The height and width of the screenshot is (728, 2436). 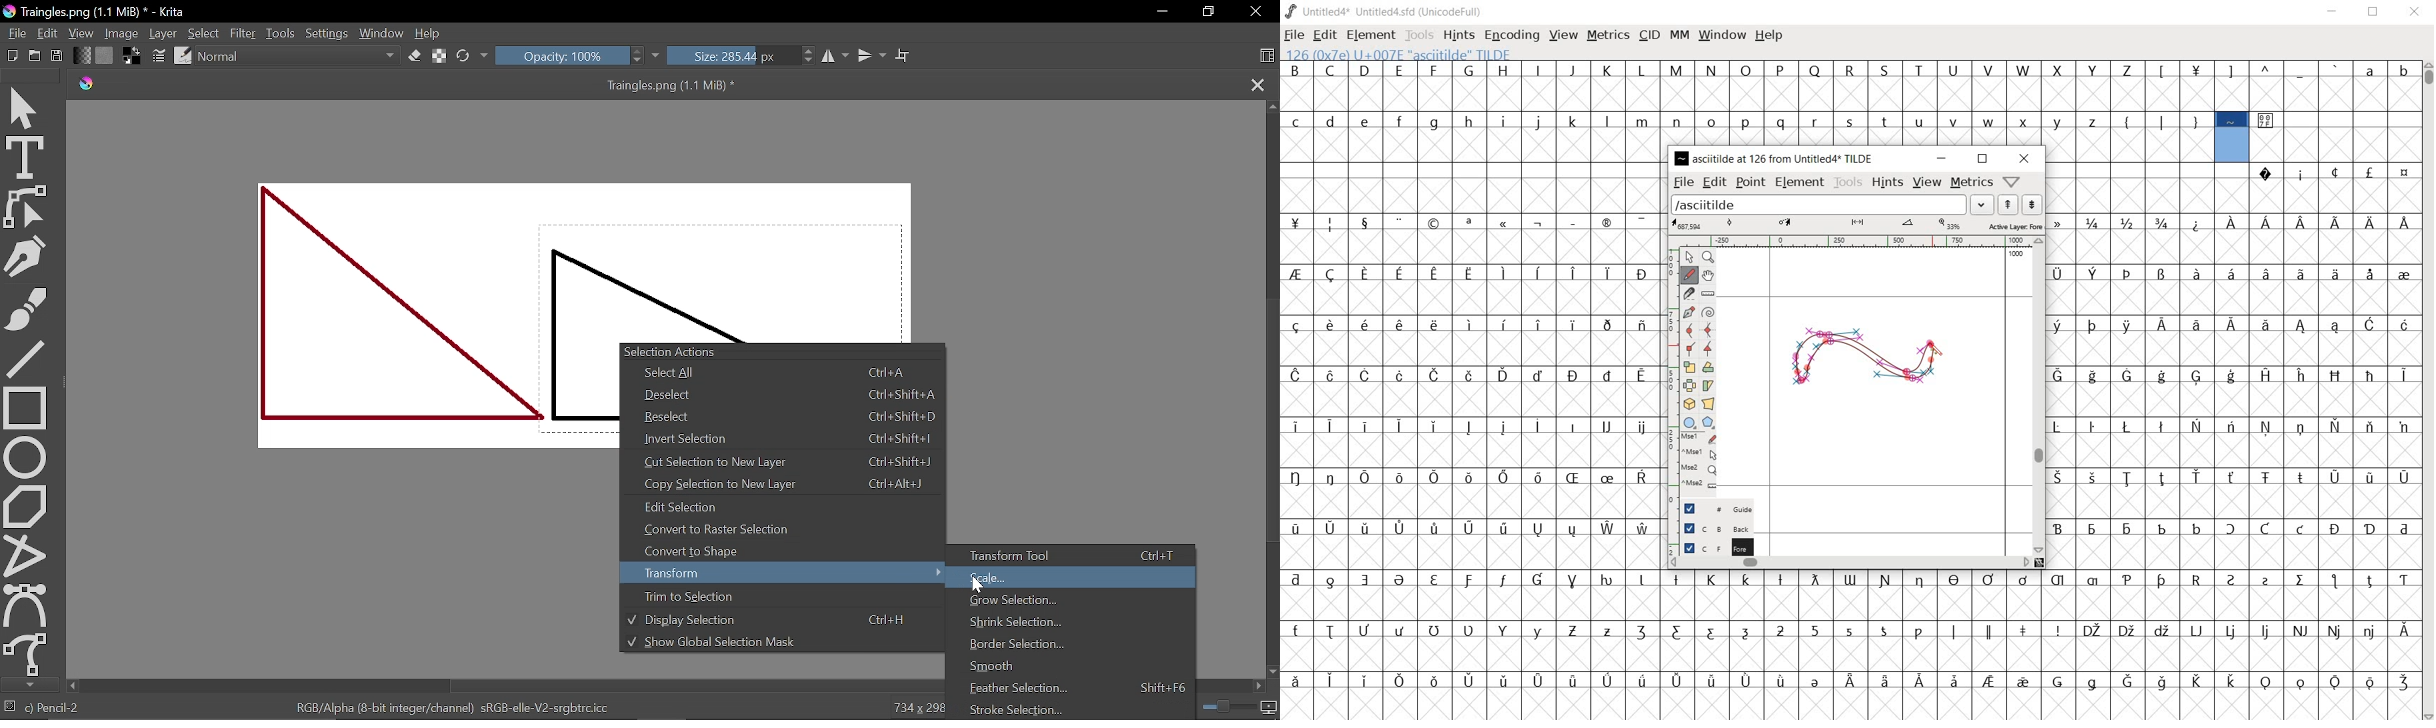 I want to click on close, so click(x=2023, y=157).